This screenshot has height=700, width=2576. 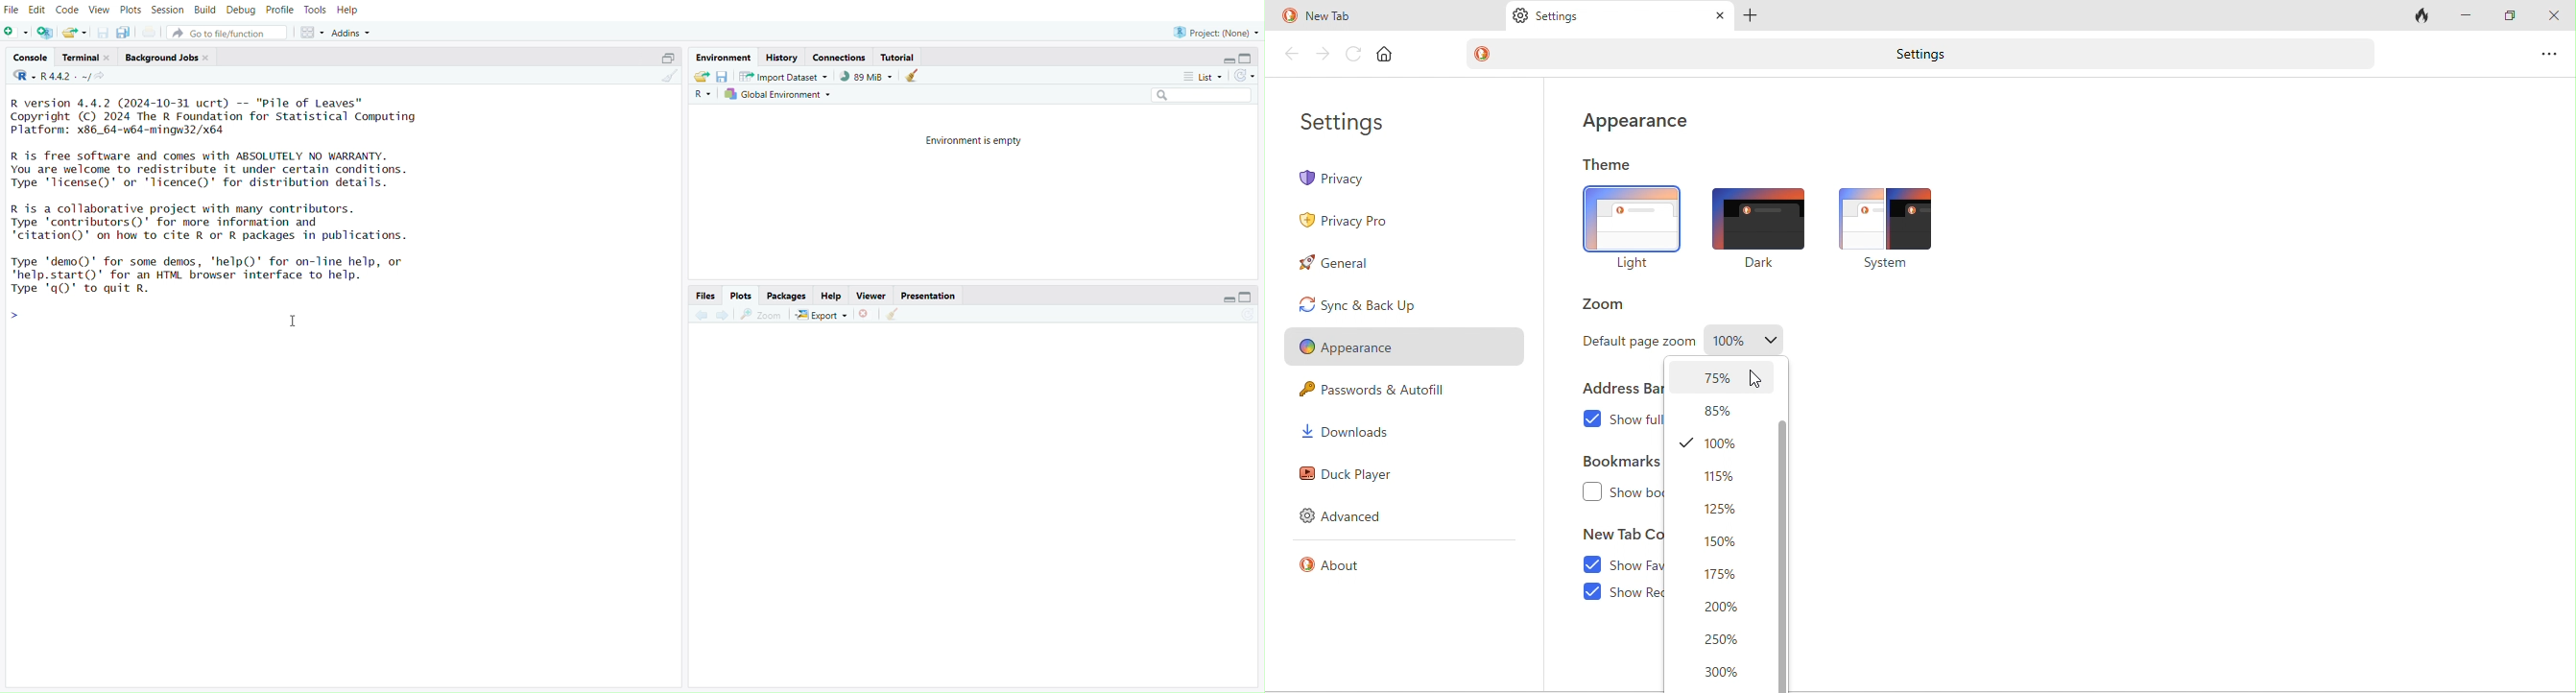 I want to click on Background Jobs, so click(x=166, y=57).